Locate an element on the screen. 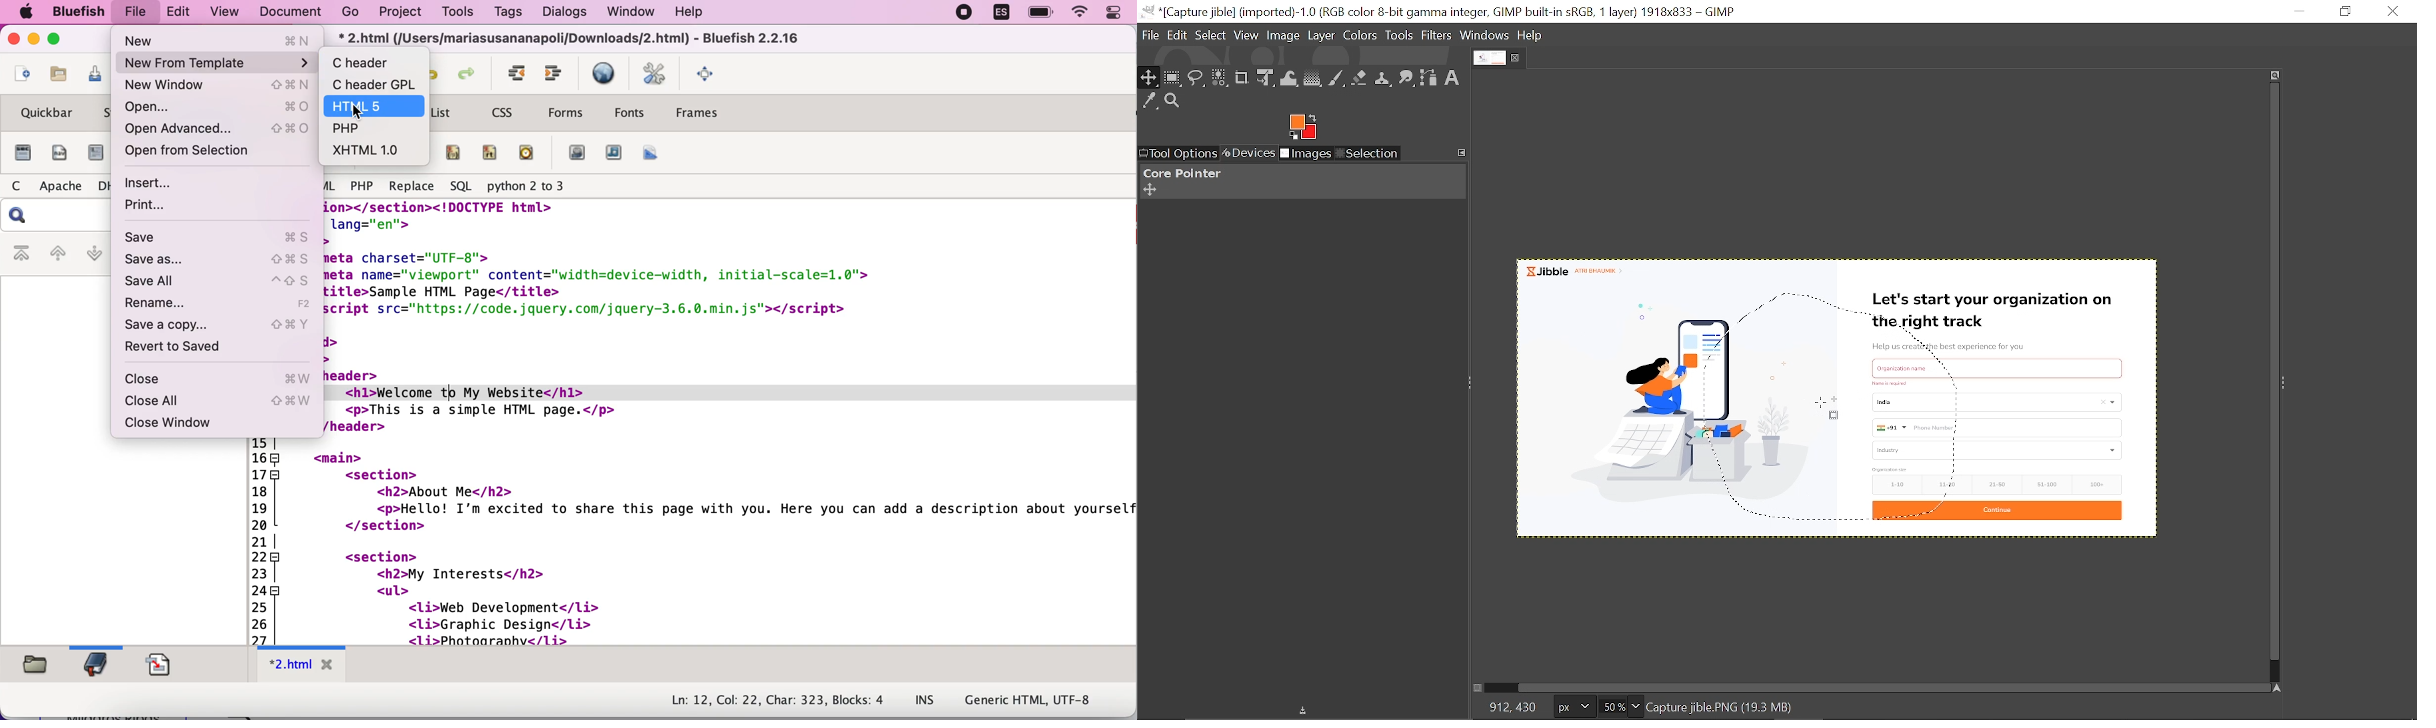 This screenshot has height=728, width=2436. file is located at coordinates (137, 10).